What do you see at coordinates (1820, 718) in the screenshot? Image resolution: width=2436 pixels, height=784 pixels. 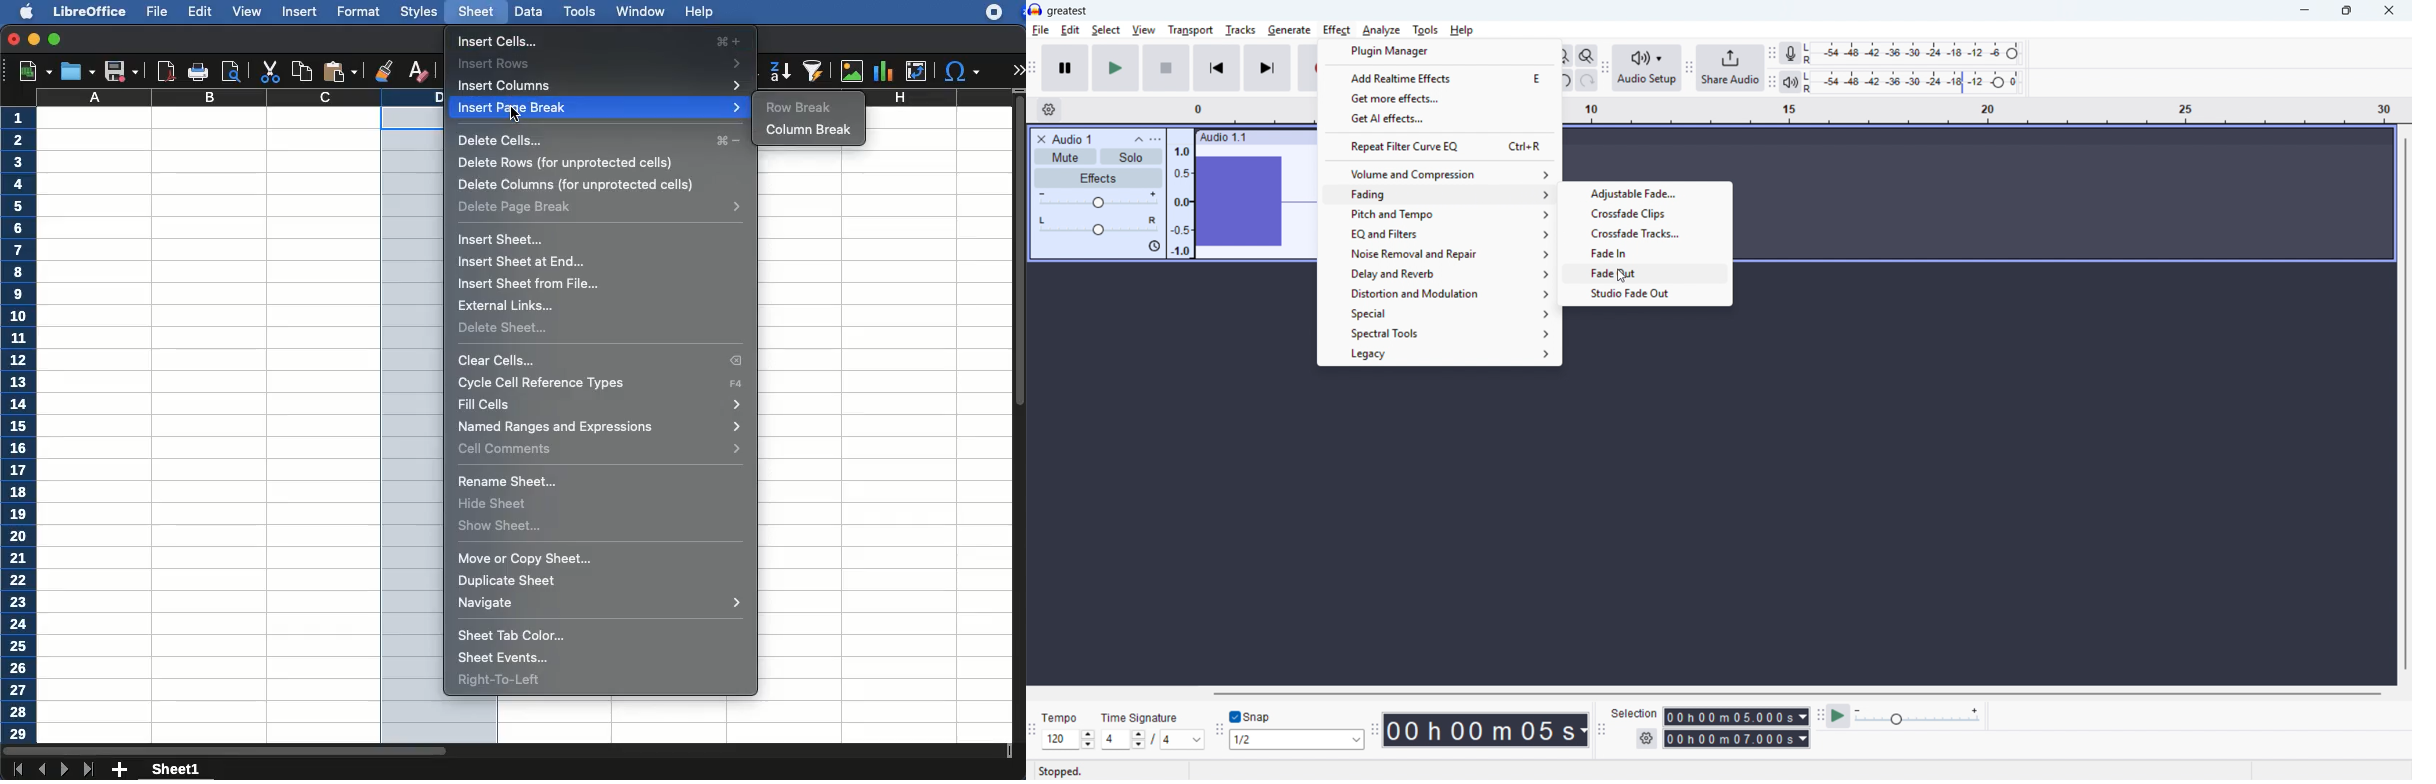 I see `Play at speed toolbar ` at bounding box center [1820, 718].